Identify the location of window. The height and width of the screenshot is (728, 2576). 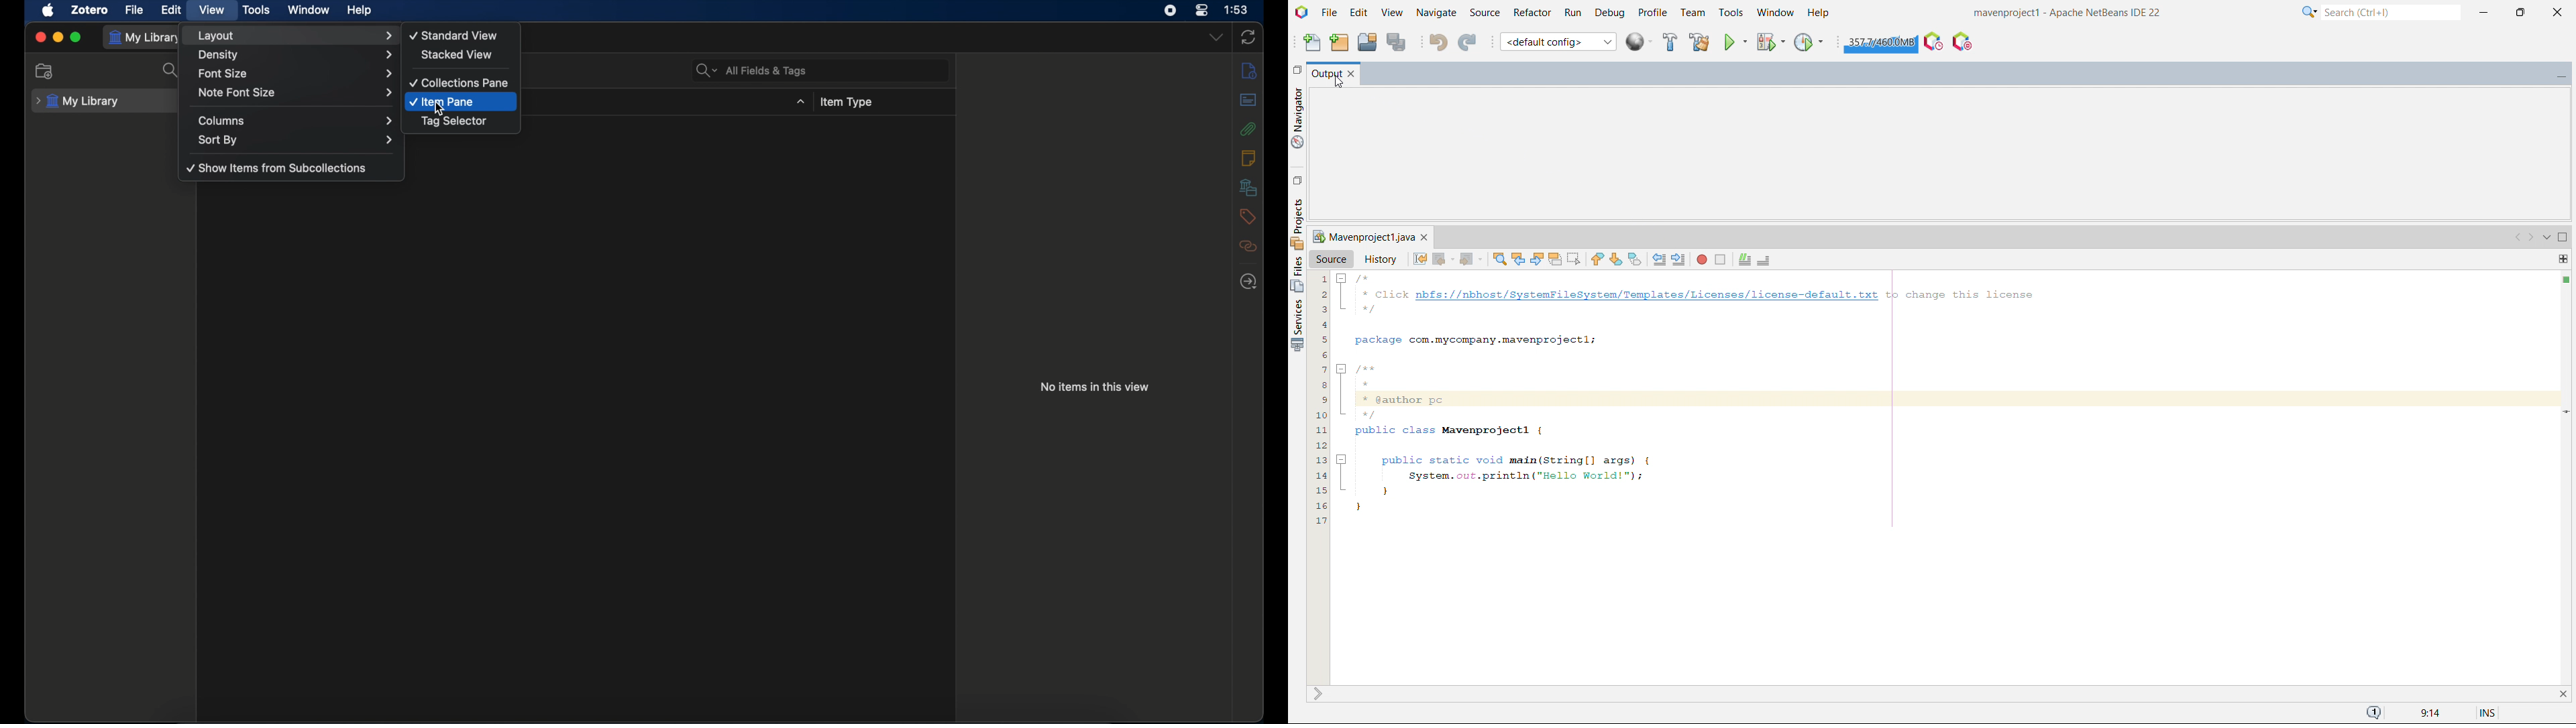
(1775, 13).